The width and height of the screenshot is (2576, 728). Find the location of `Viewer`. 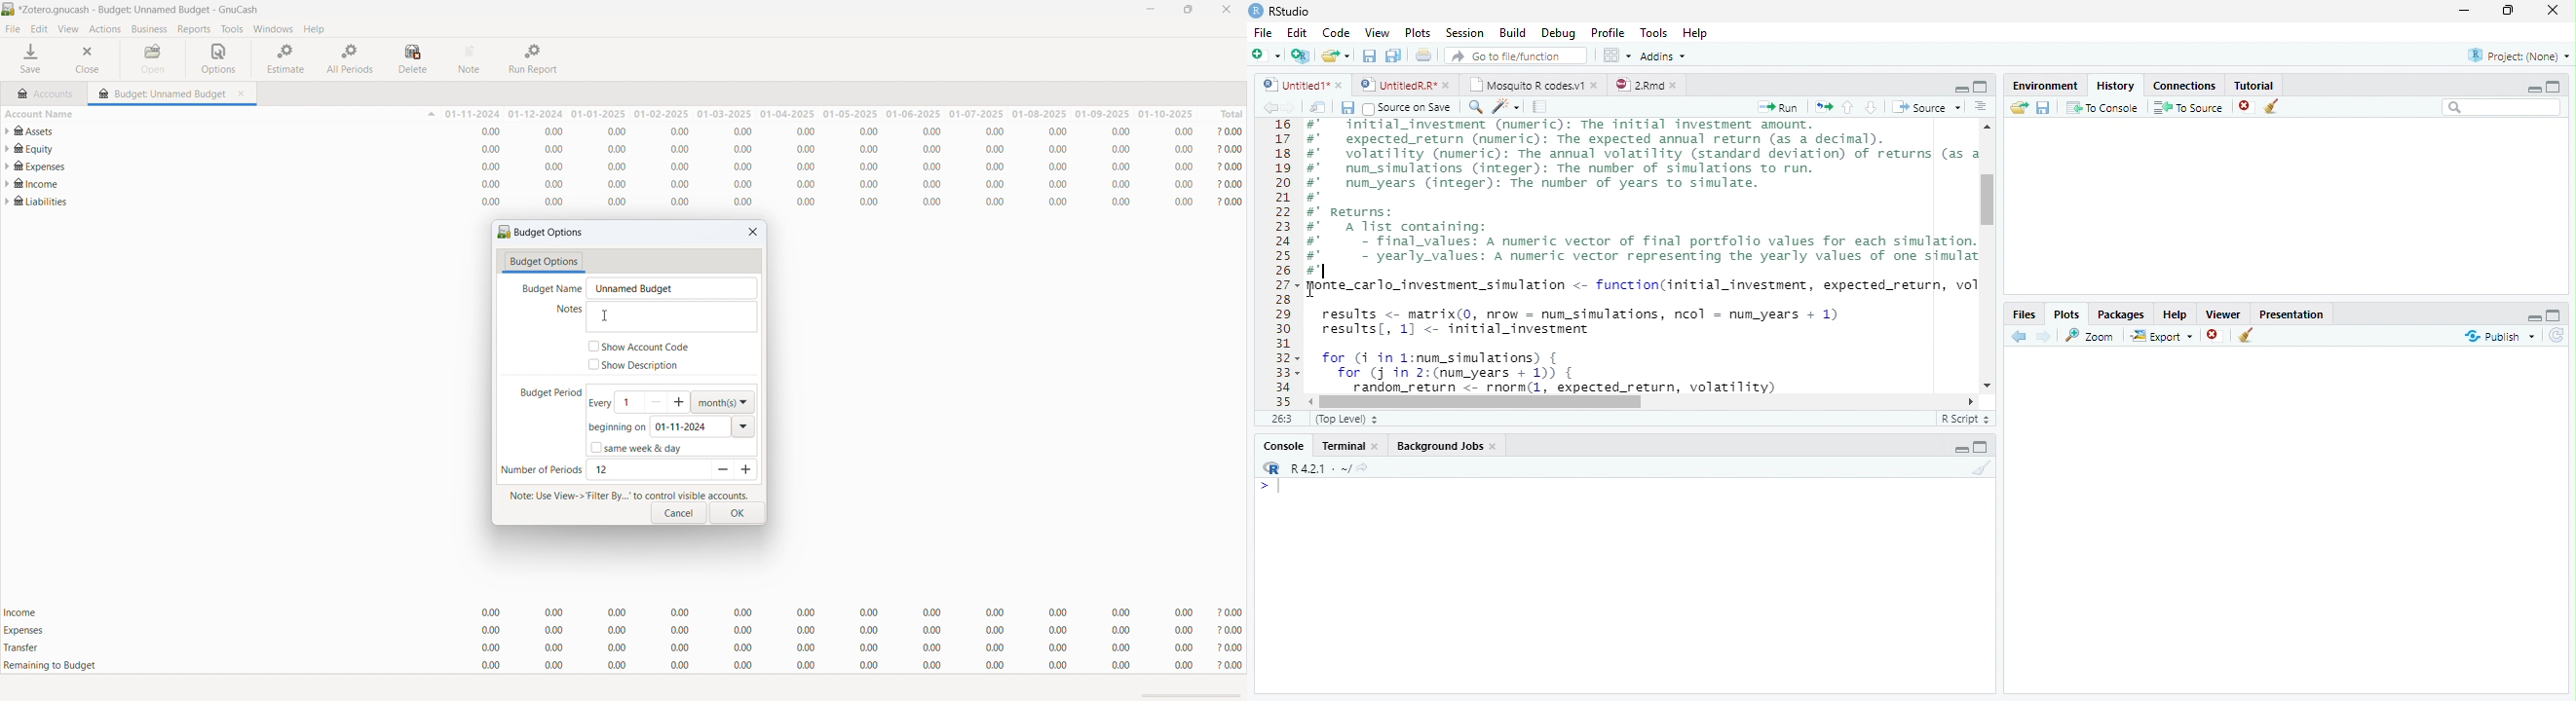

Viewer is located at coordinates (2224, 312).